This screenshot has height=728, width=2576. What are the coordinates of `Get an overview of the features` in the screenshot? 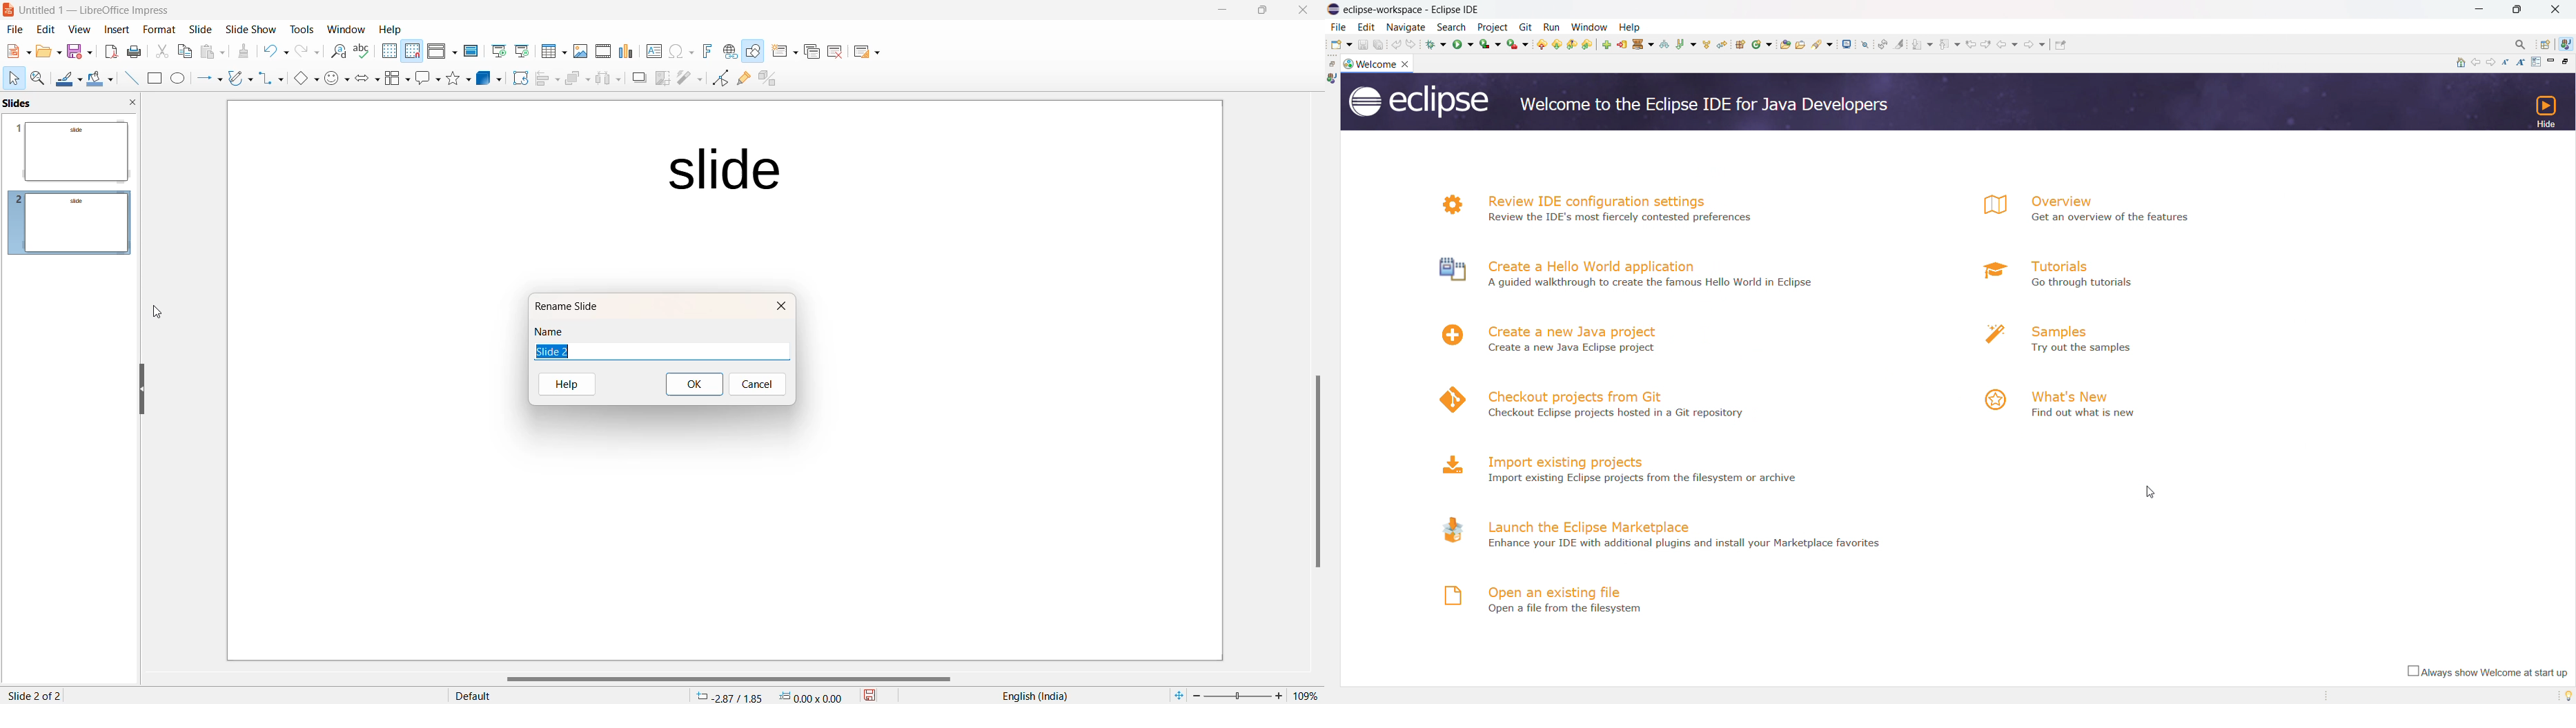 It's located at (2117, 220).